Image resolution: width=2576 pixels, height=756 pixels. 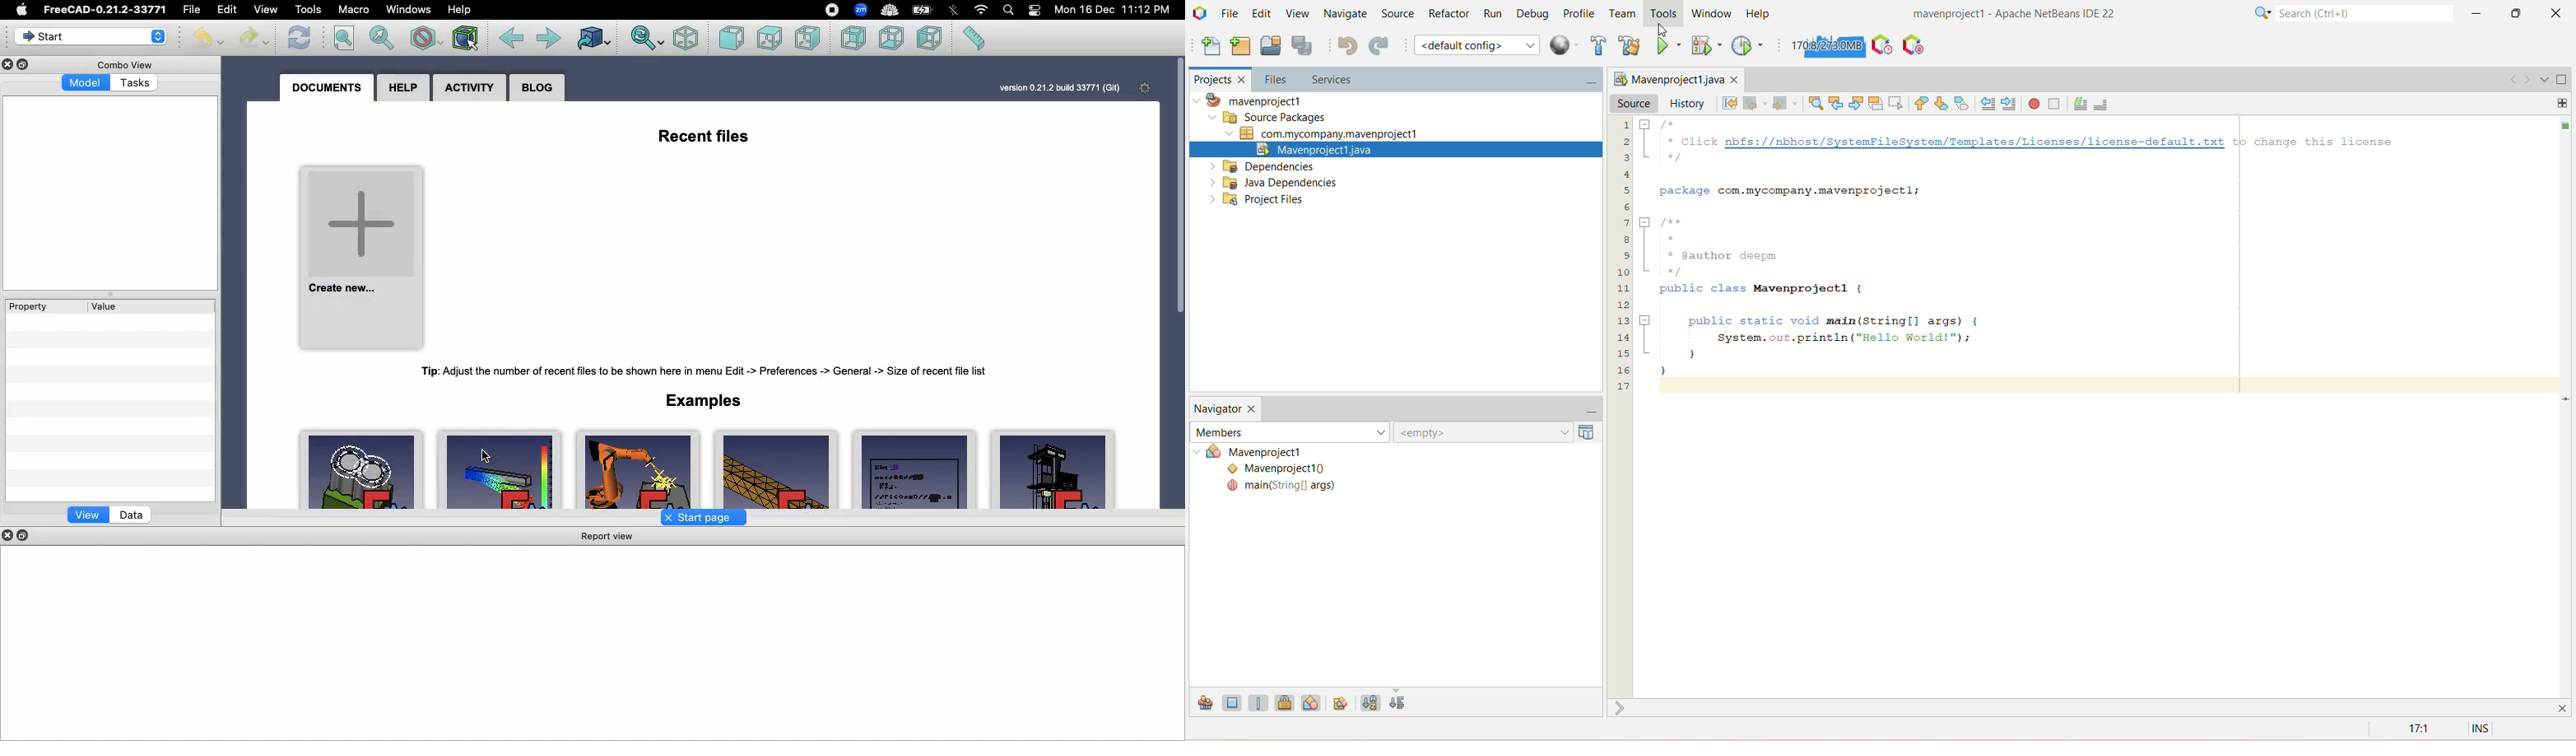 I want to click on Start page, so click(x=705, y=518).